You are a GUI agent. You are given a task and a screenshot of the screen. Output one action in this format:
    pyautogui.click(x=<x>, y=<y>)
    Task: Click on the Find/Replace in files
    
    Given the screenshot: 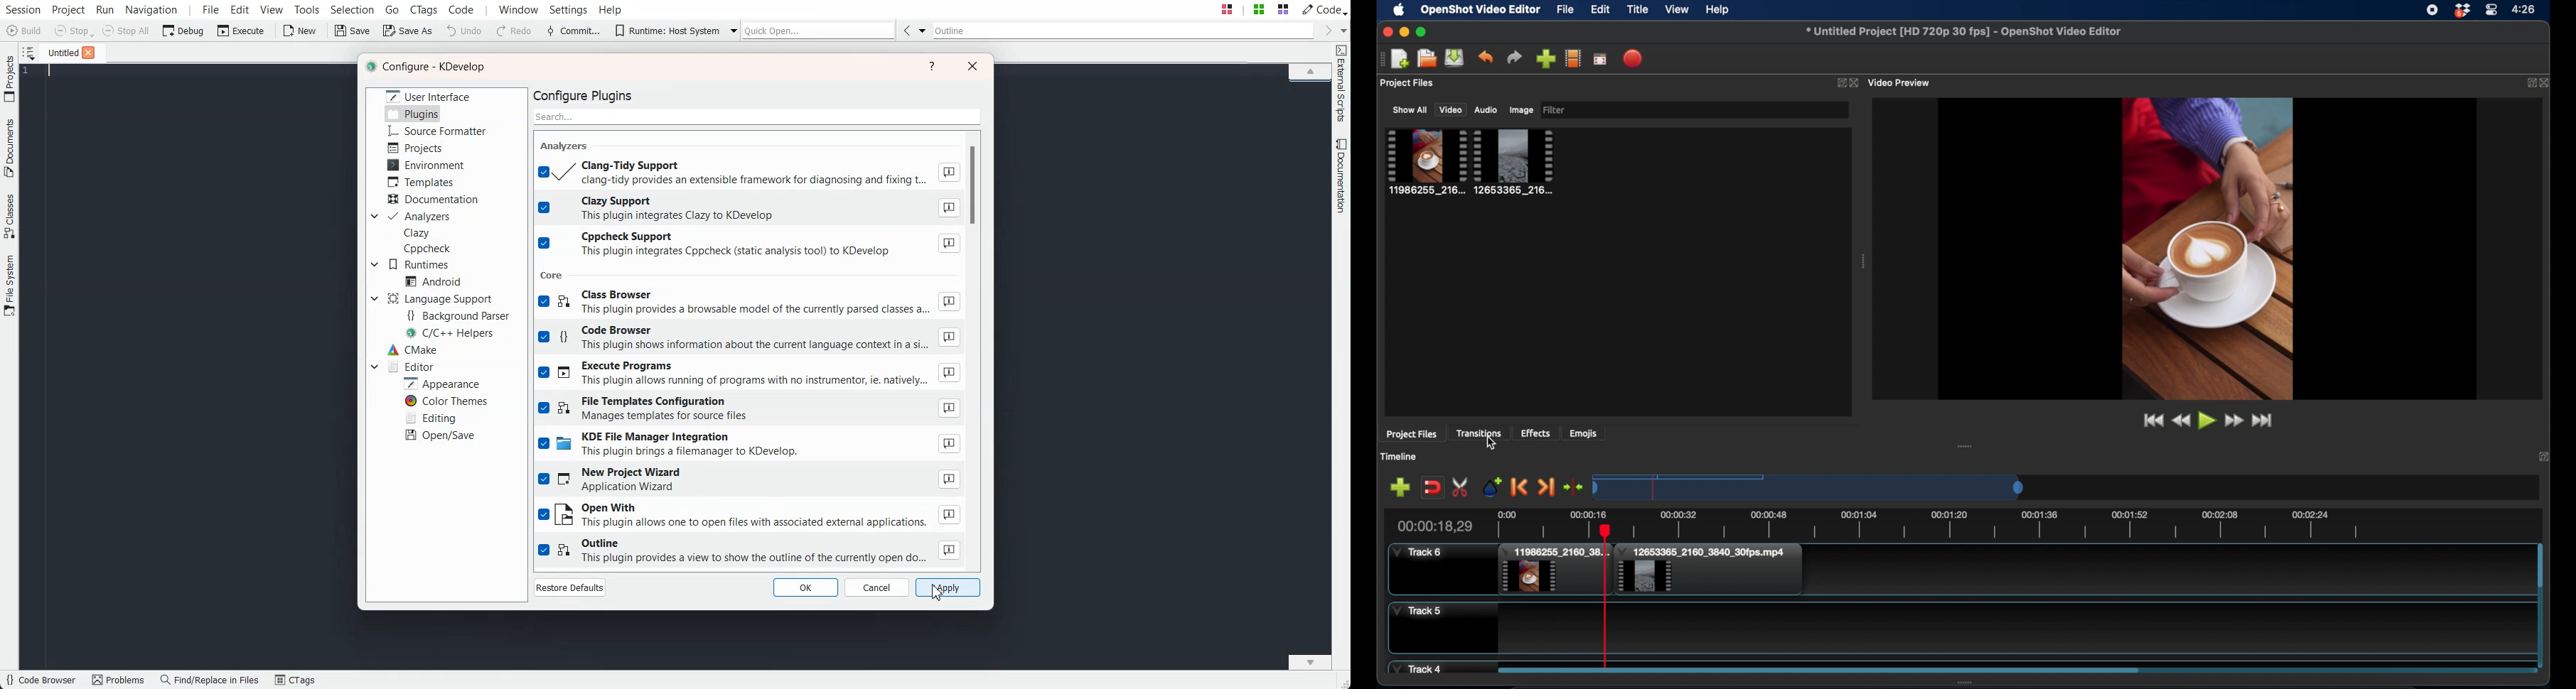 What is the action you would take?
    pyautogui.click(x=210, y=680)
    